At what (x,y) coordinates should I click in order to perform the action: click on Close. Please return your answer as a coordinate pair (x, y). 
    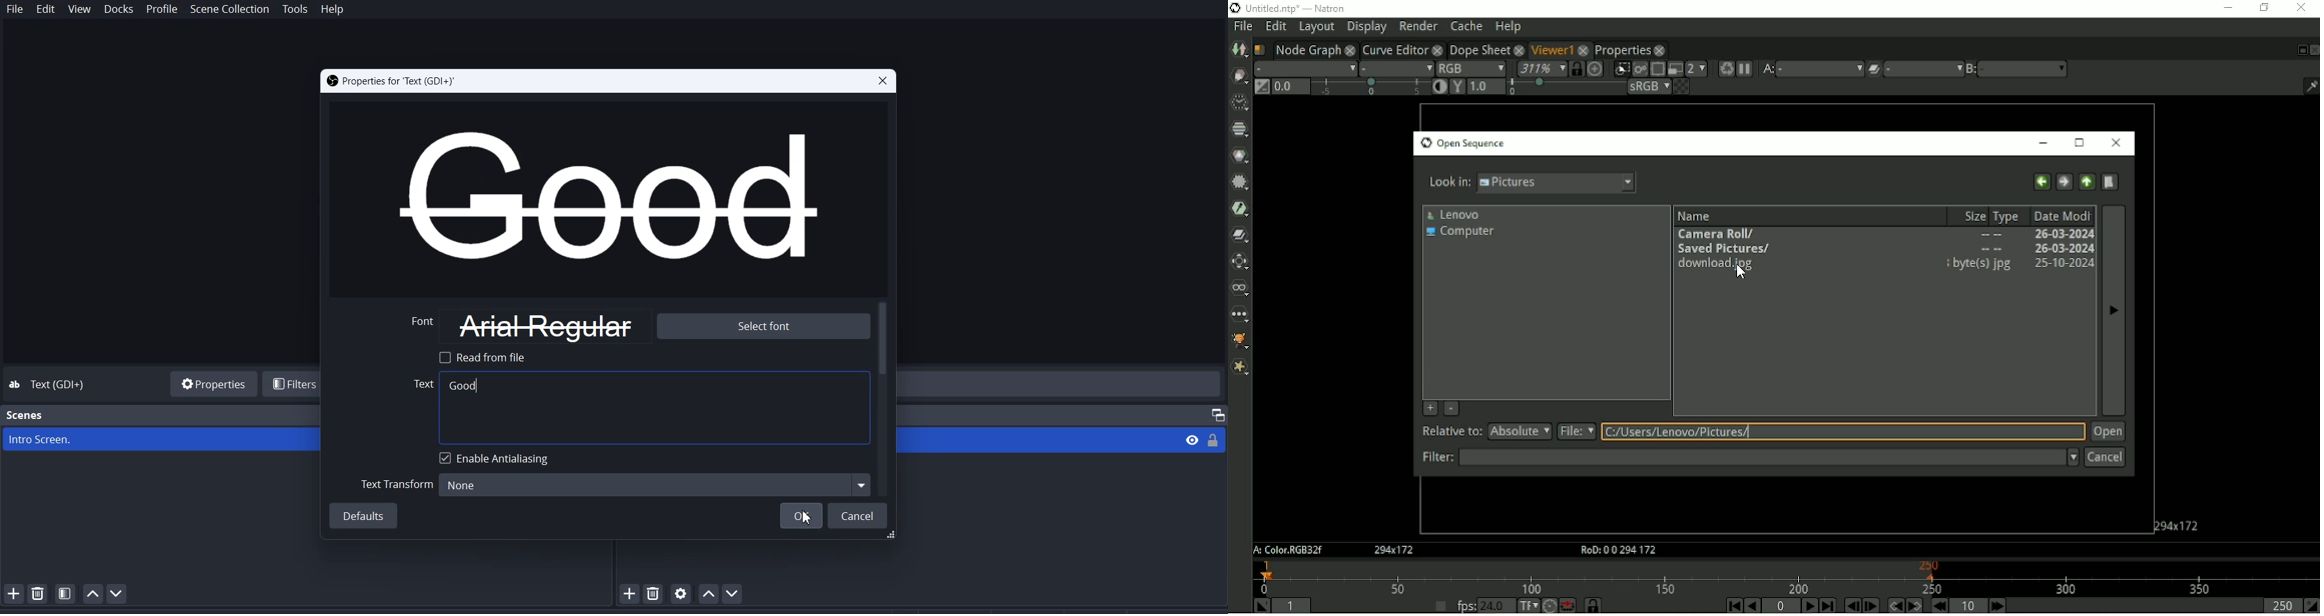
    Looking at the image, I should click on (881, 81).